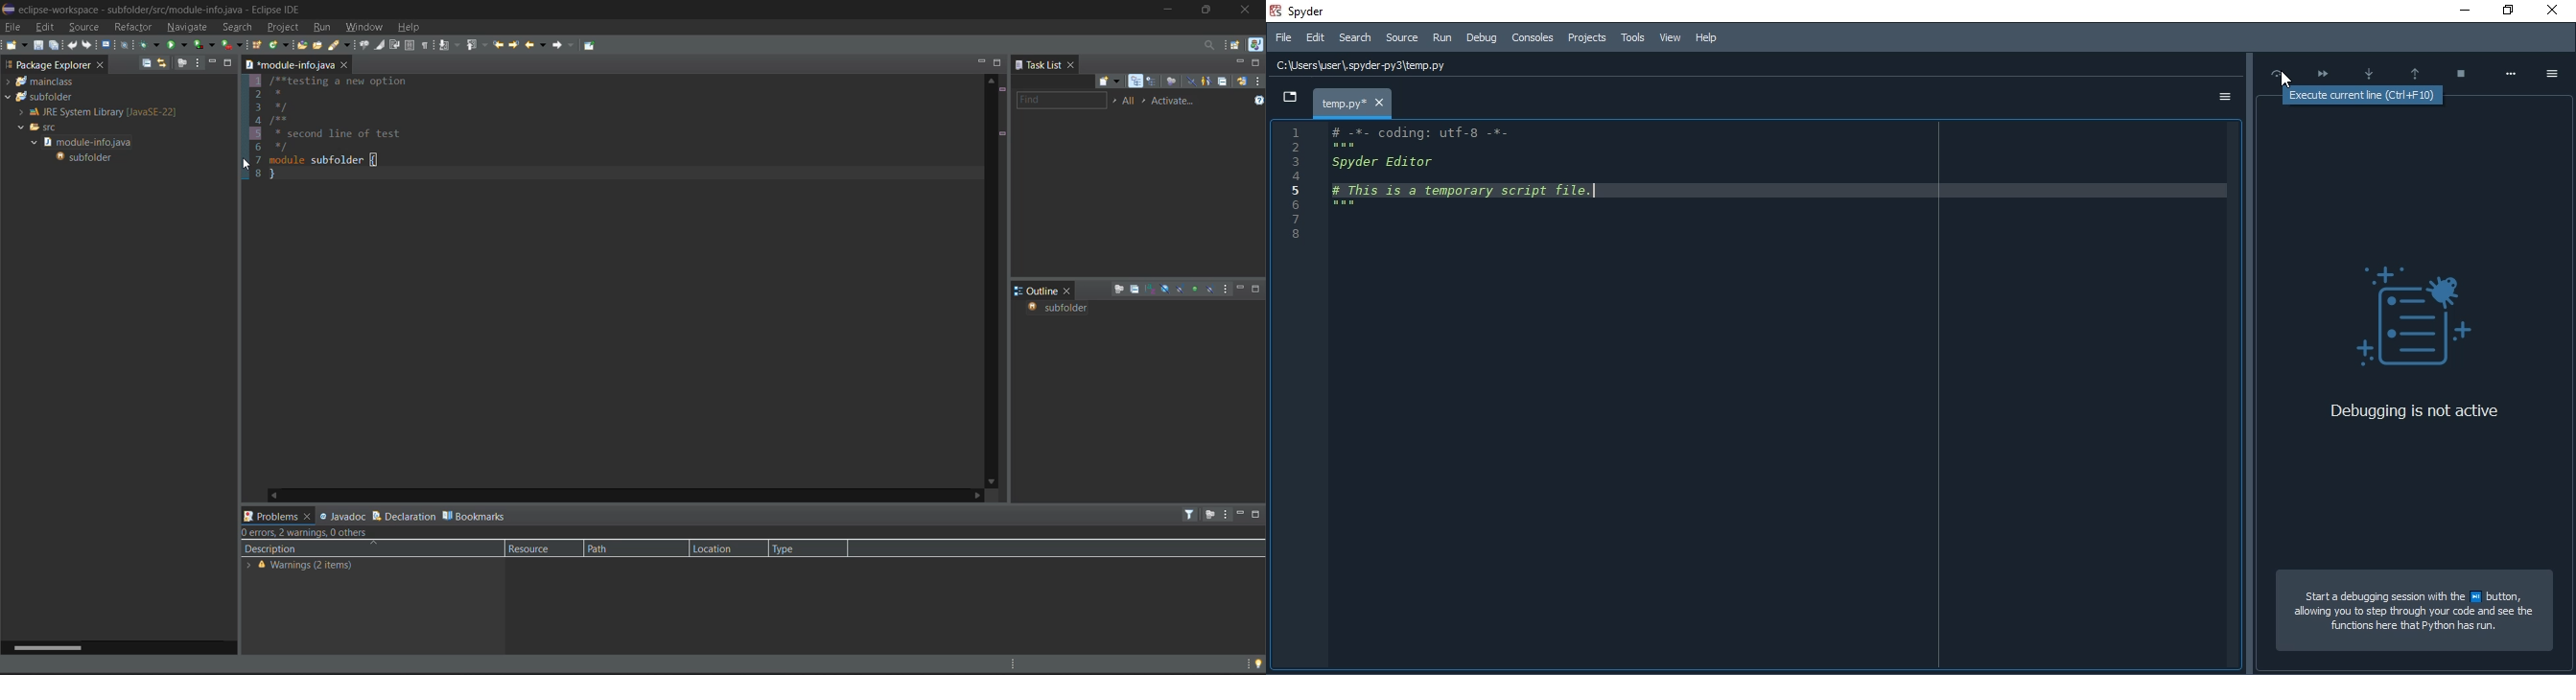 The height and width of the screenshot is (700, 2576). I want to click on new task, so click(1111, 82).